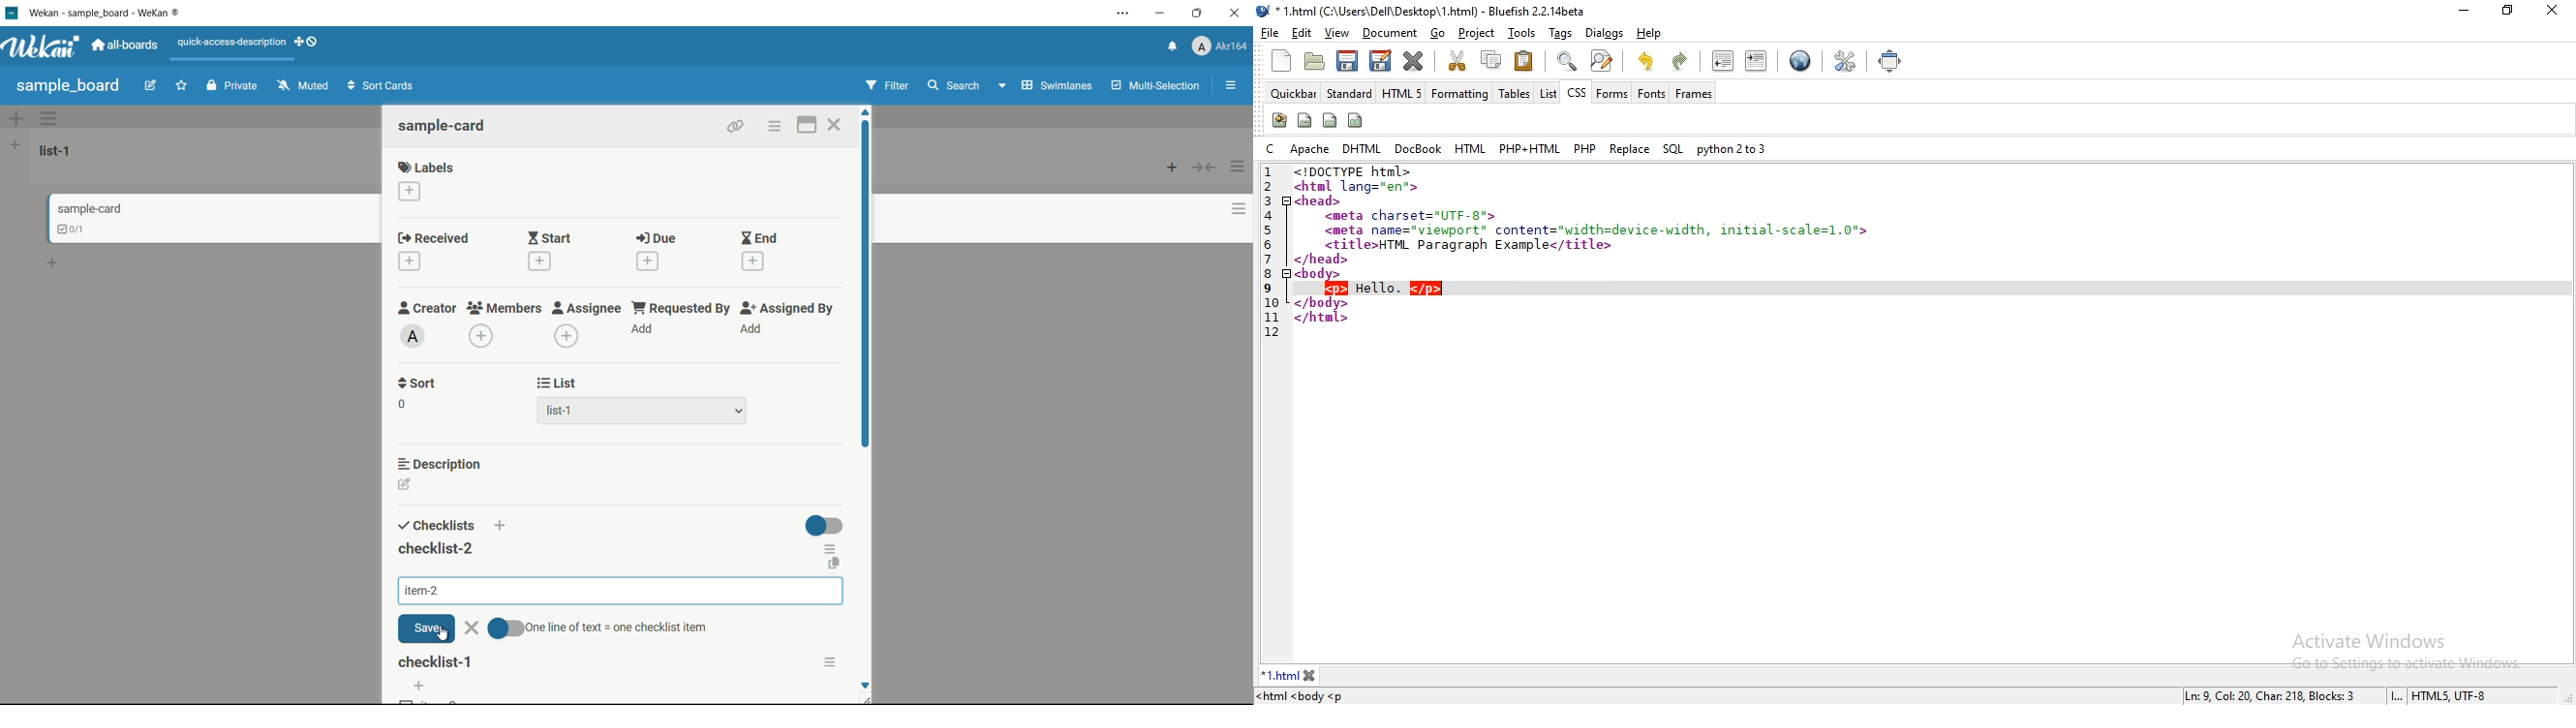 The image size is (2576, 728). Describe the element at coordinates (1320, 200) in the screenshot. I see `<head>` at that location.